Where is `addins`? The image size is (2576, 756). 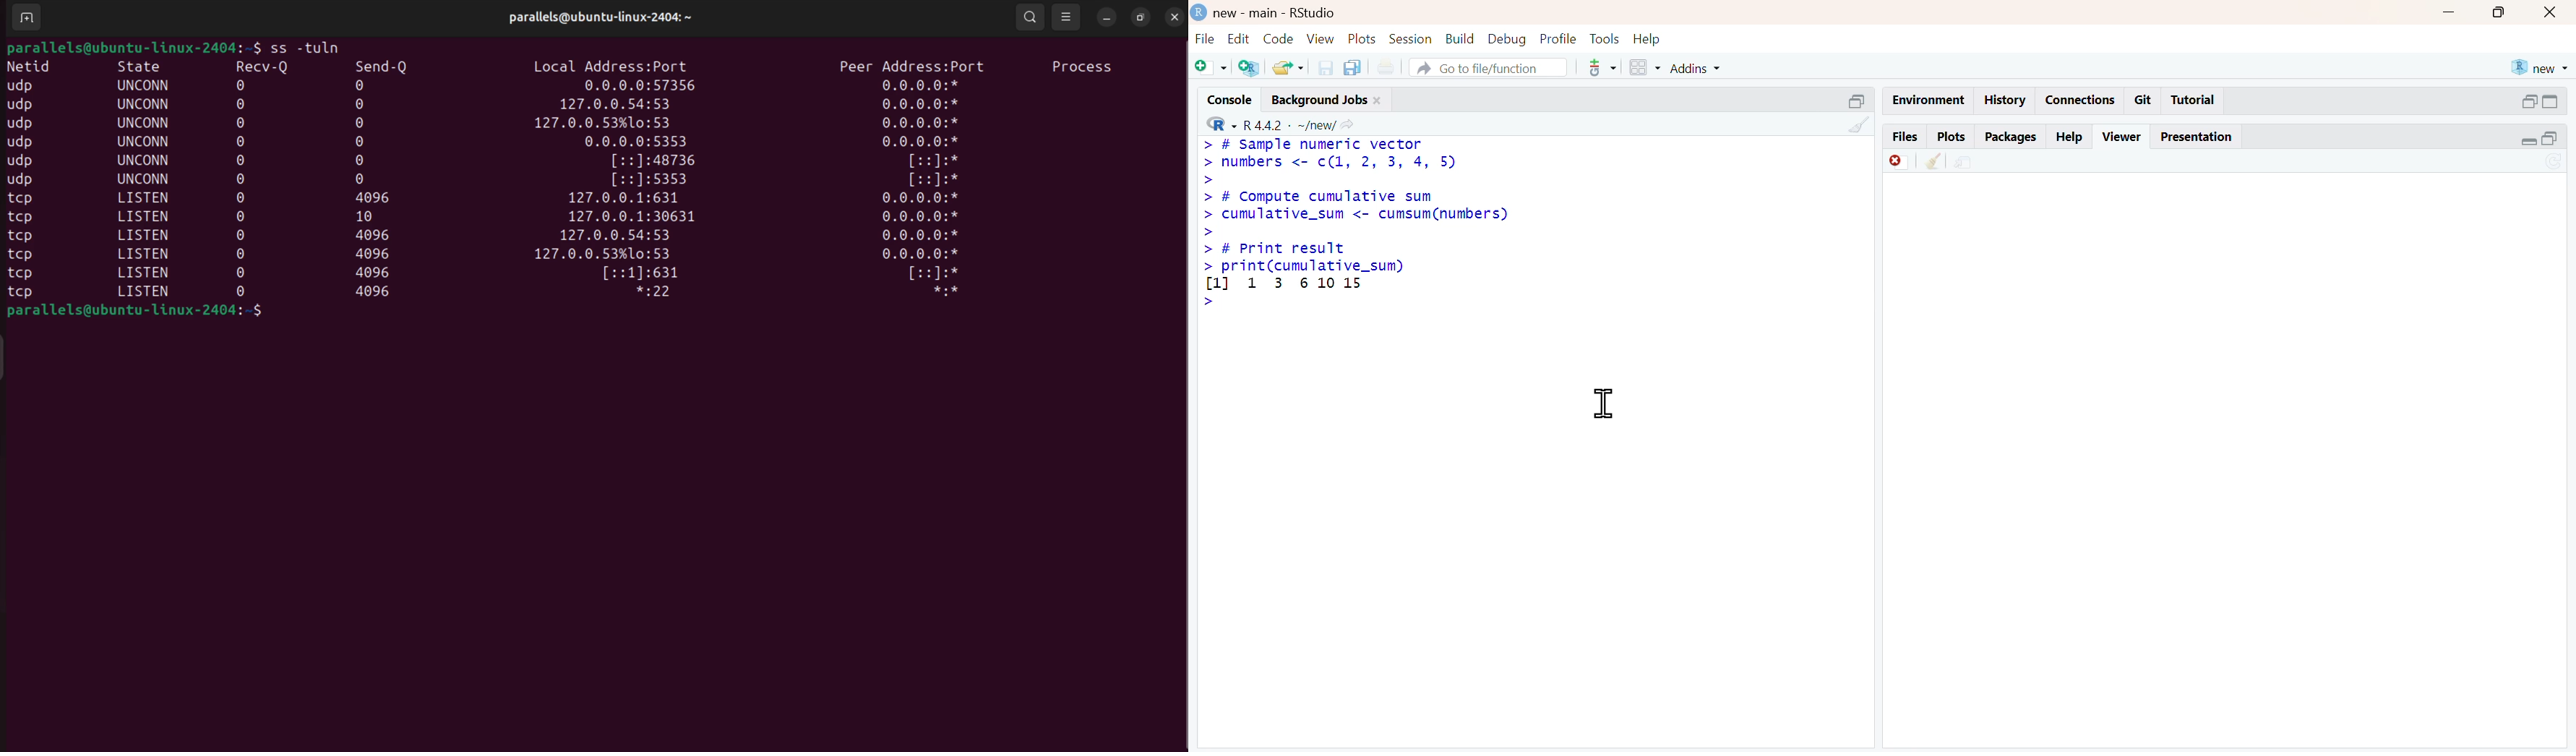
addins is located at coordinates (1695, 68).